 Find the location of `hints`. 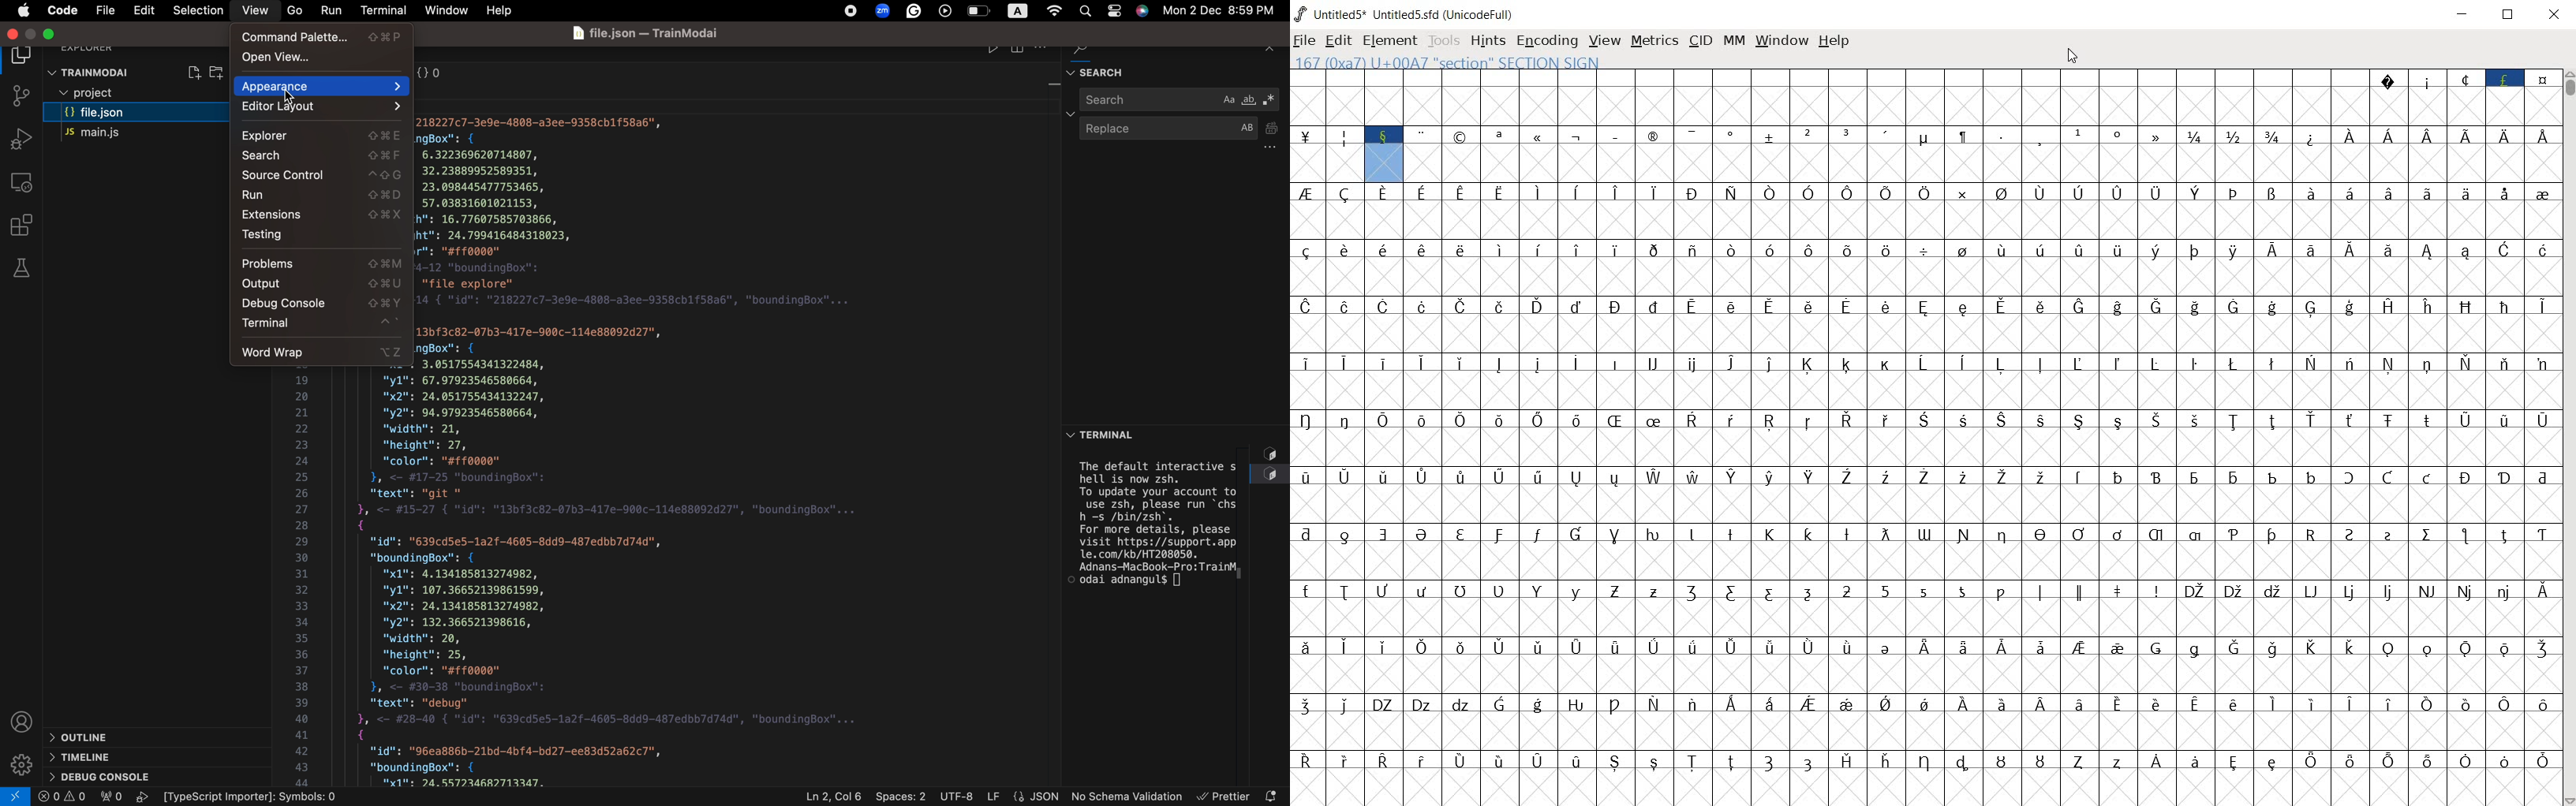

hints is located at coordinates (1487, 42).